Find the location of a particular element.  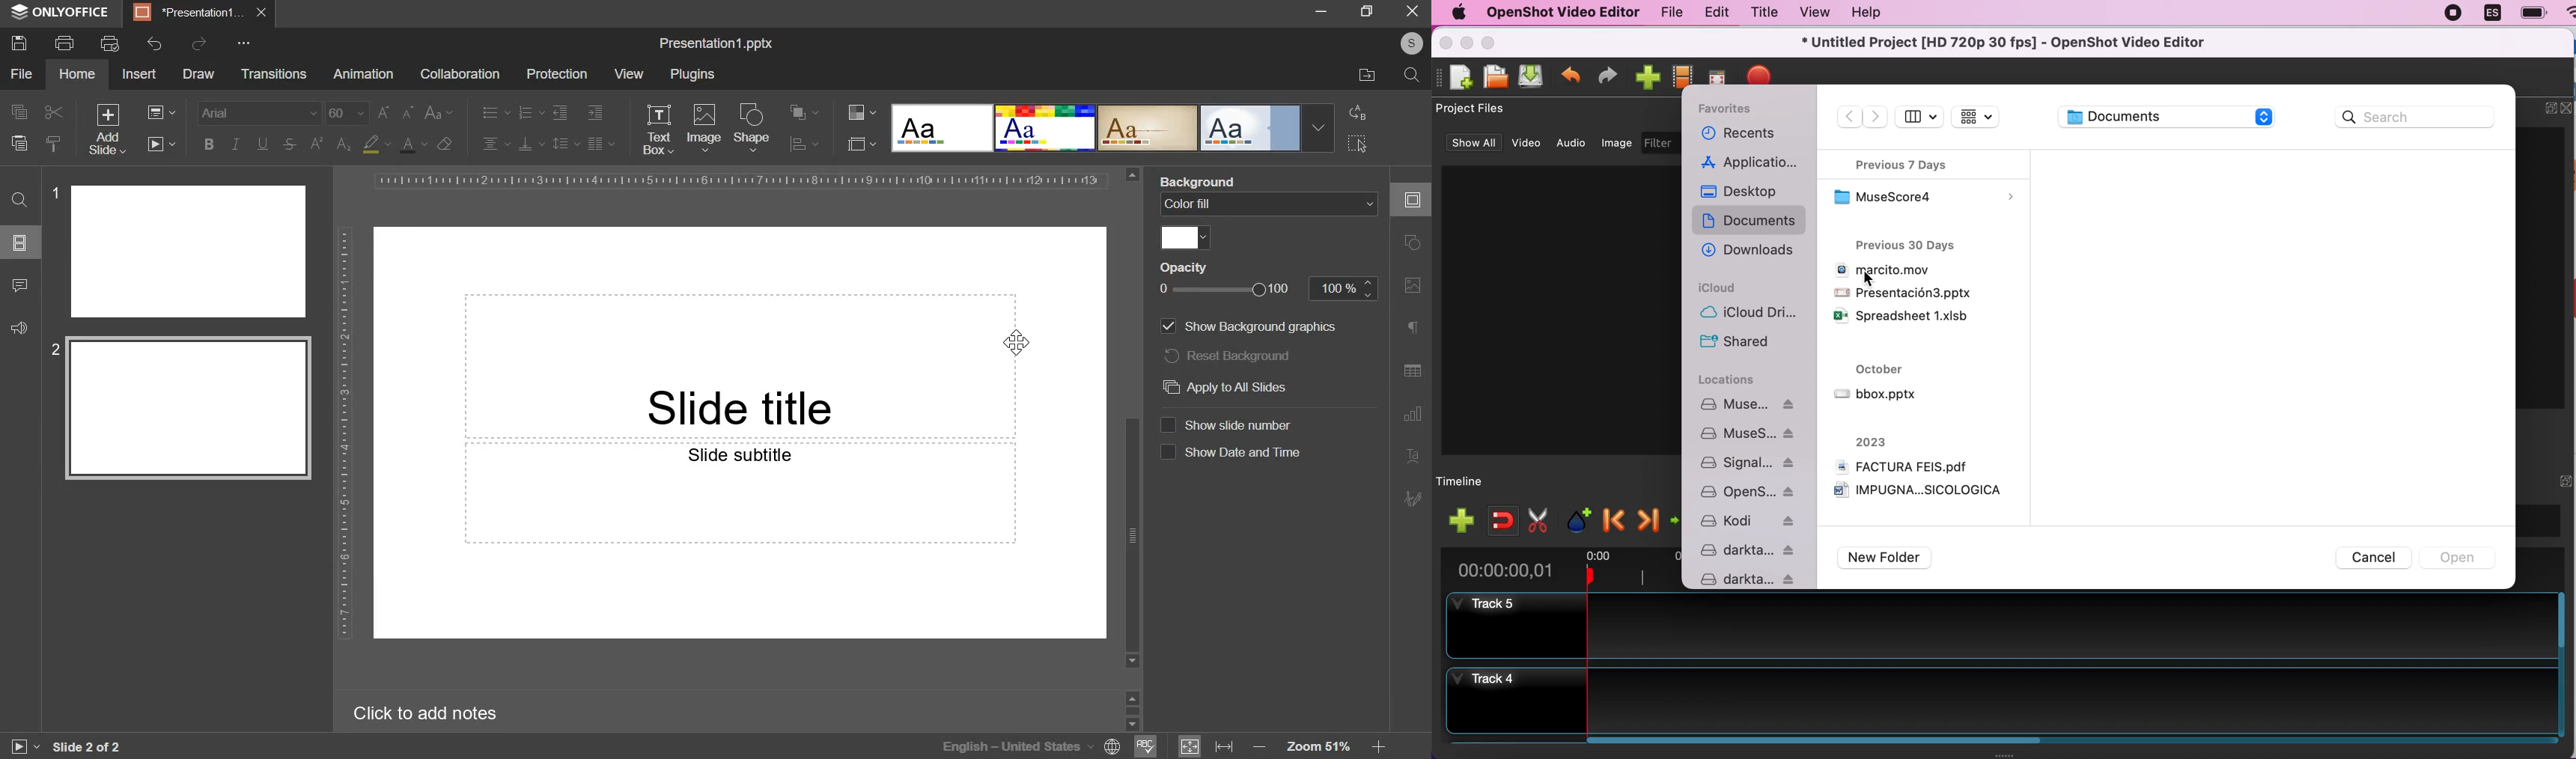

zoom out is located at coordinates (1261, 748).